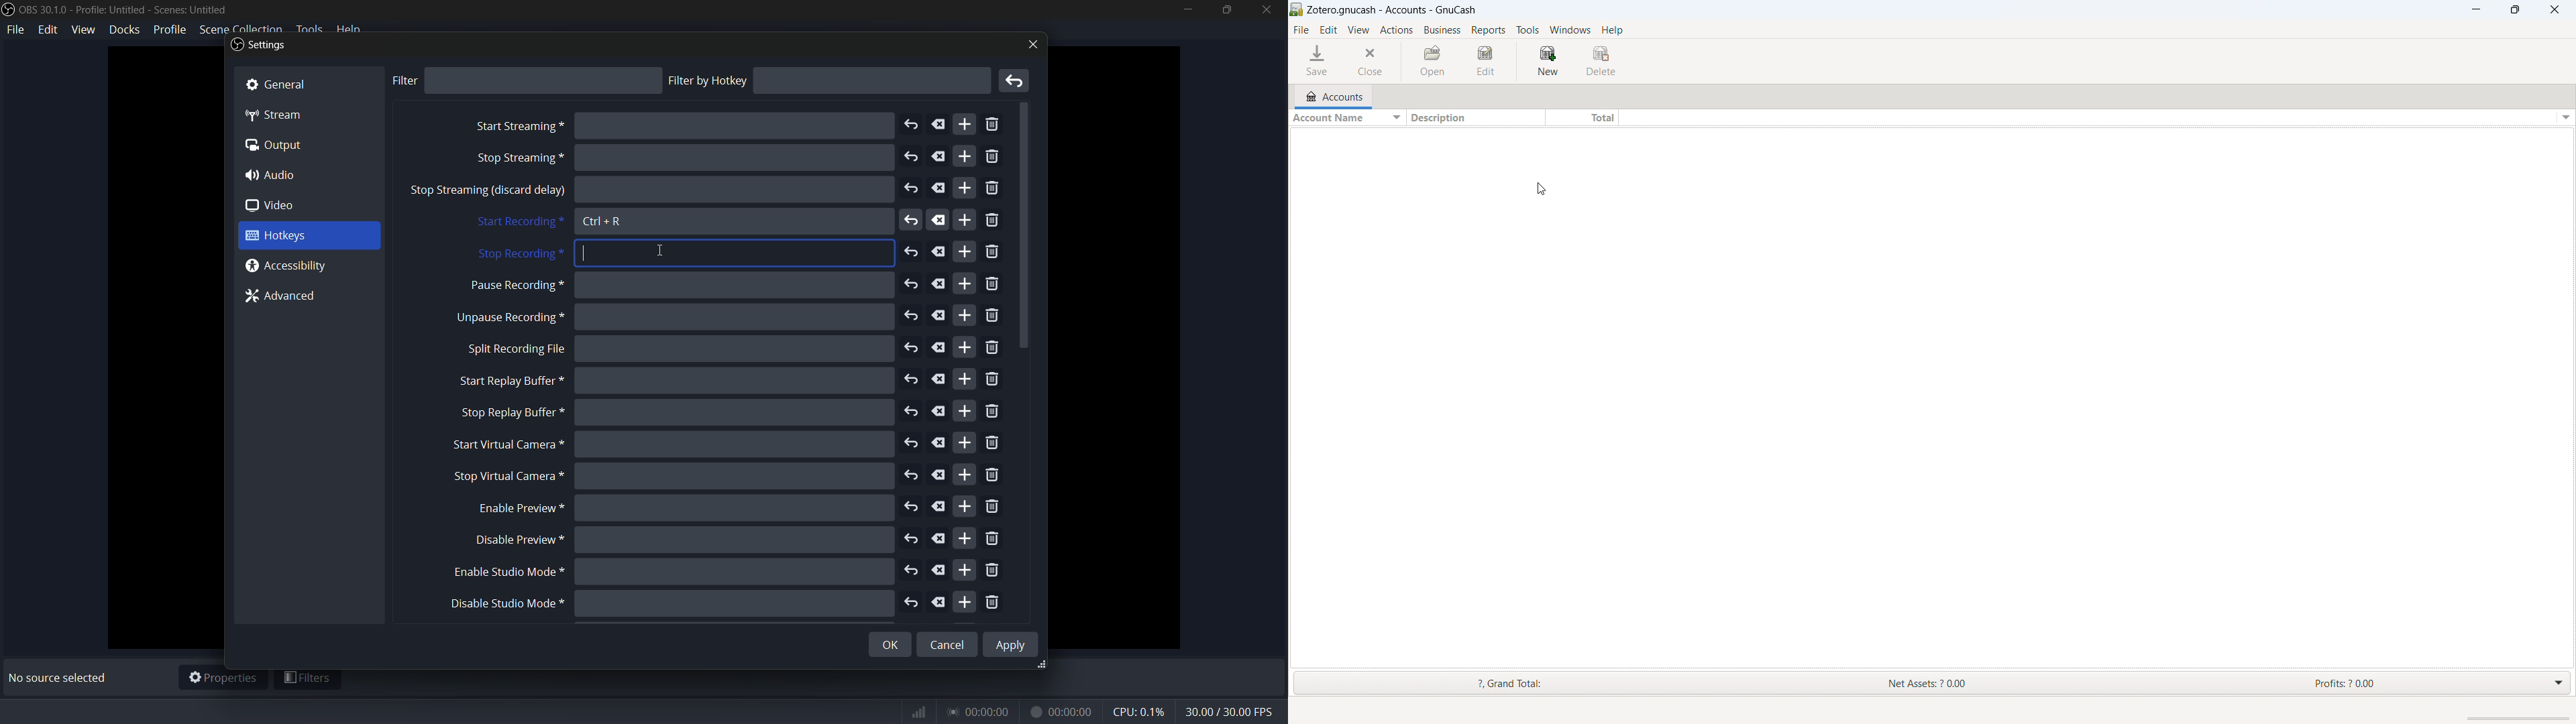 The image size is (2576, 728). Describe the element at coordinates (940, 190) in the screenshot. I see `delete` at that location.